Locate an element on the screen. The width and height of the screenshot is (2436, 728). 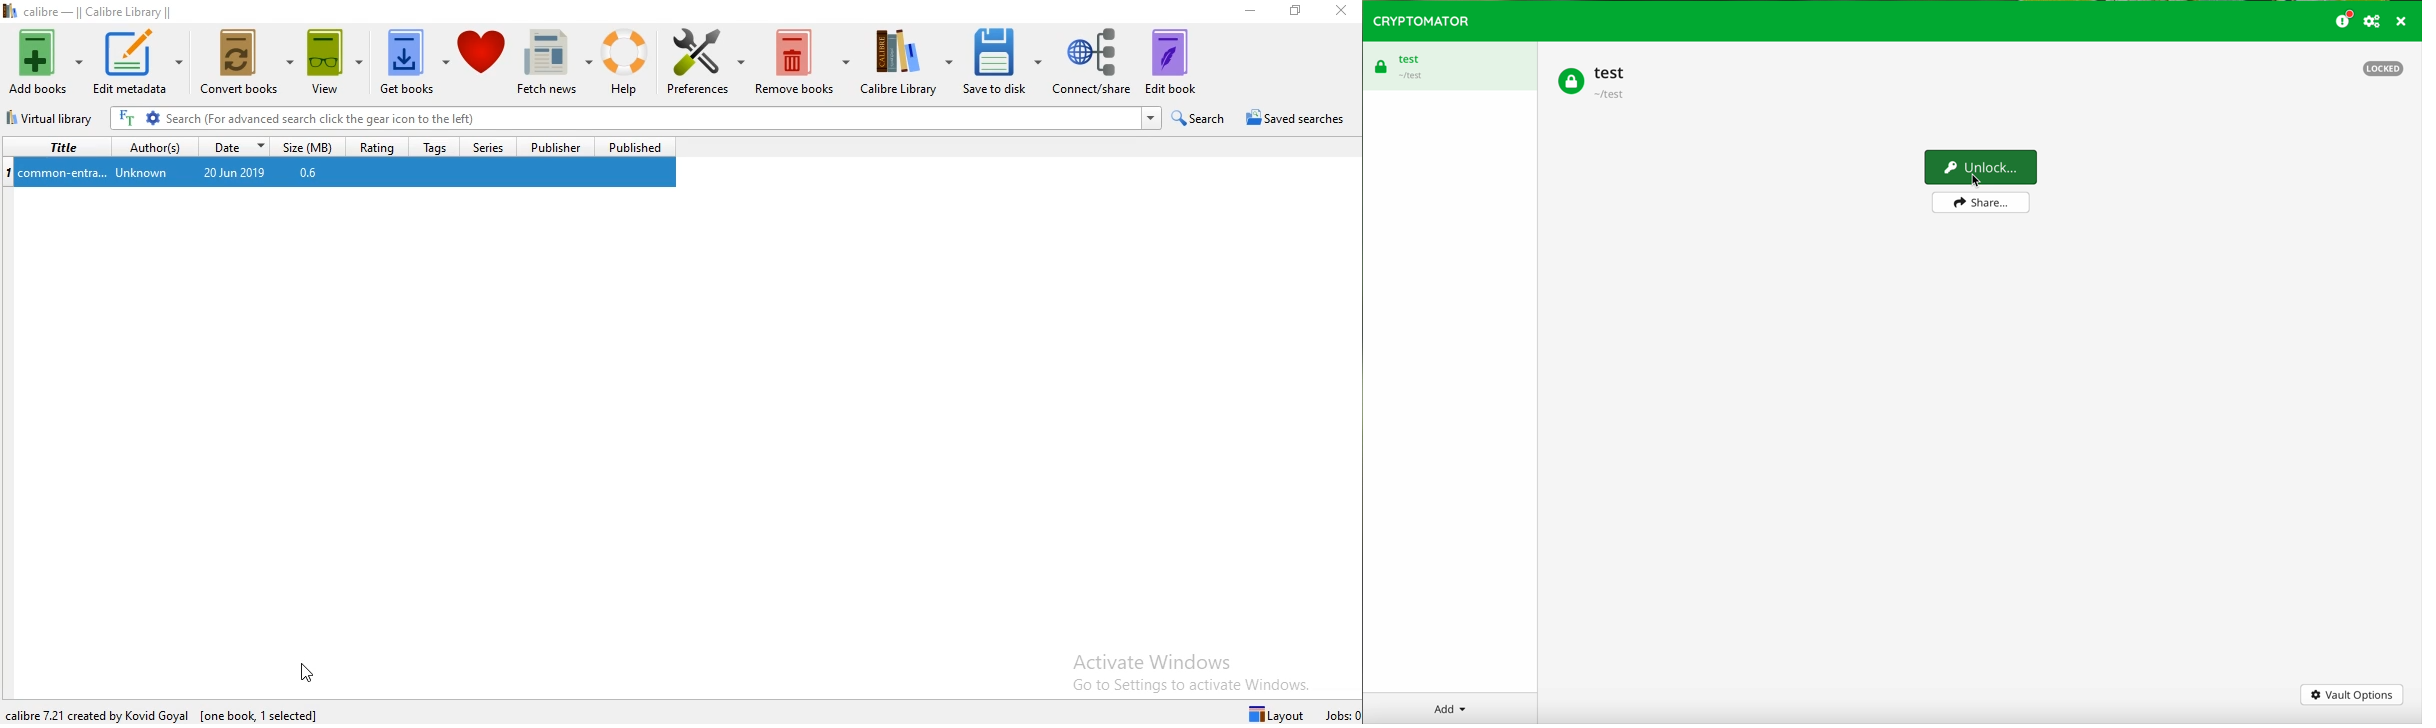
Tags is located at coordinates (432, 146).